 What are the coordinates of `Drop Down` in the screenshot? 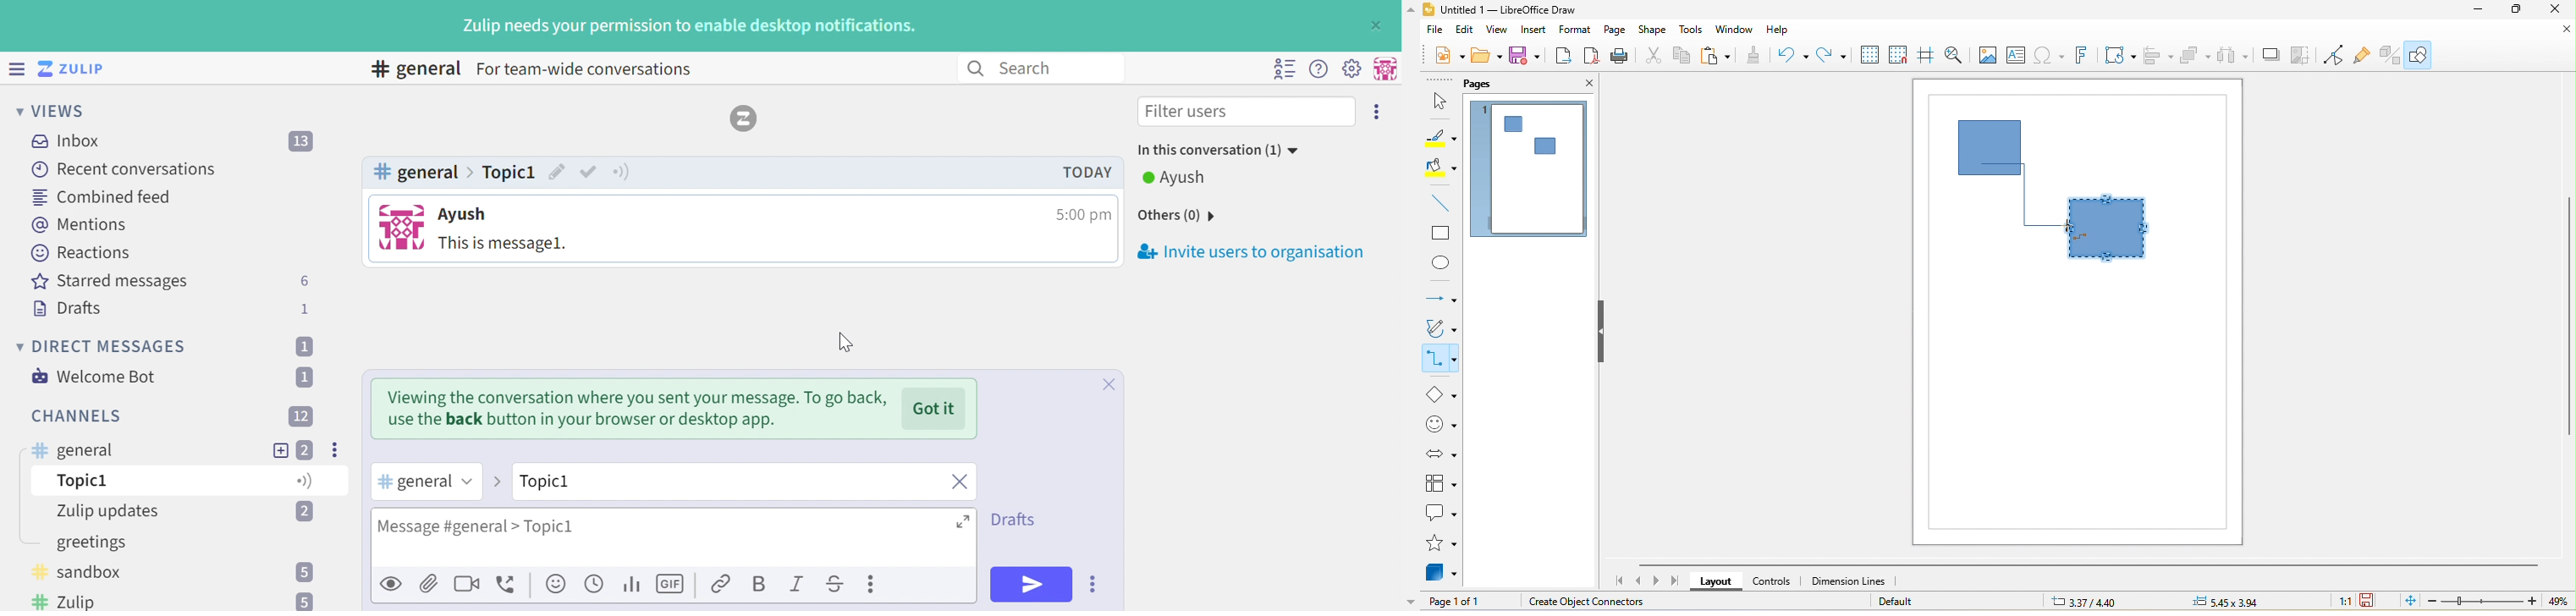 It's located at (17, 346).